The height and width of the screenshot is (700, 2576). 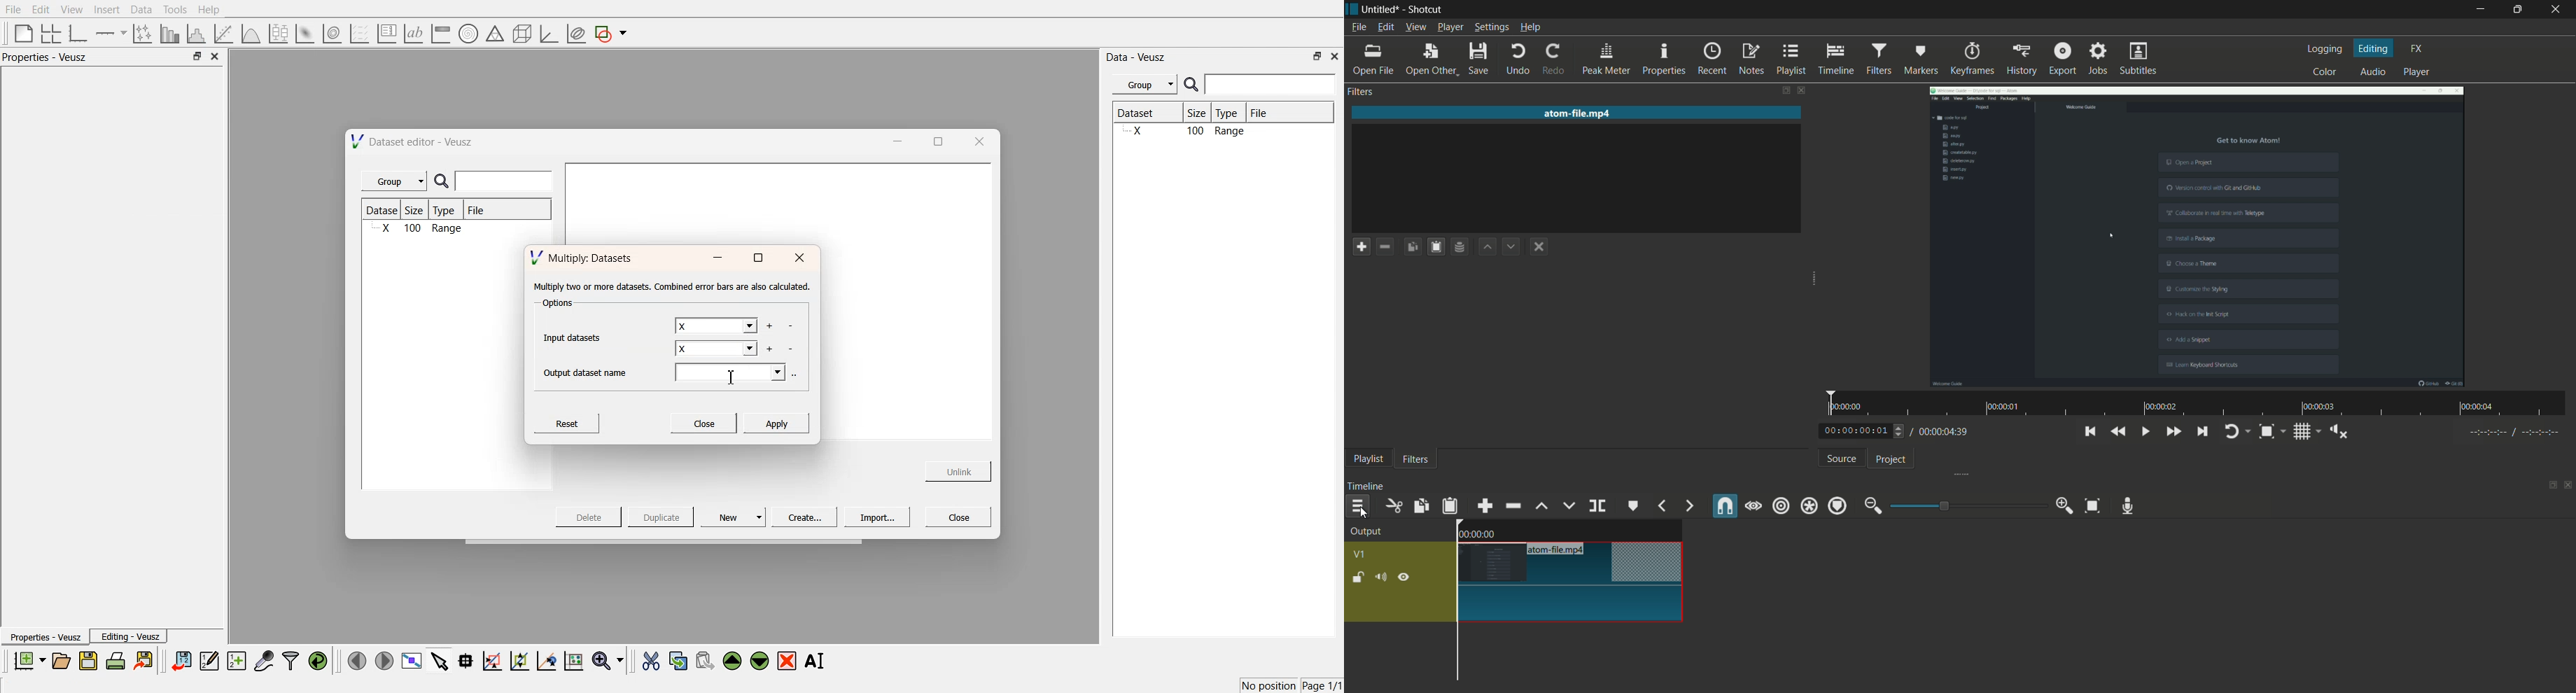 What do you see at coordinates (1560, 550) in the screenshot?
I see `atom-file.mp4` at bounding box center [1560, 550].